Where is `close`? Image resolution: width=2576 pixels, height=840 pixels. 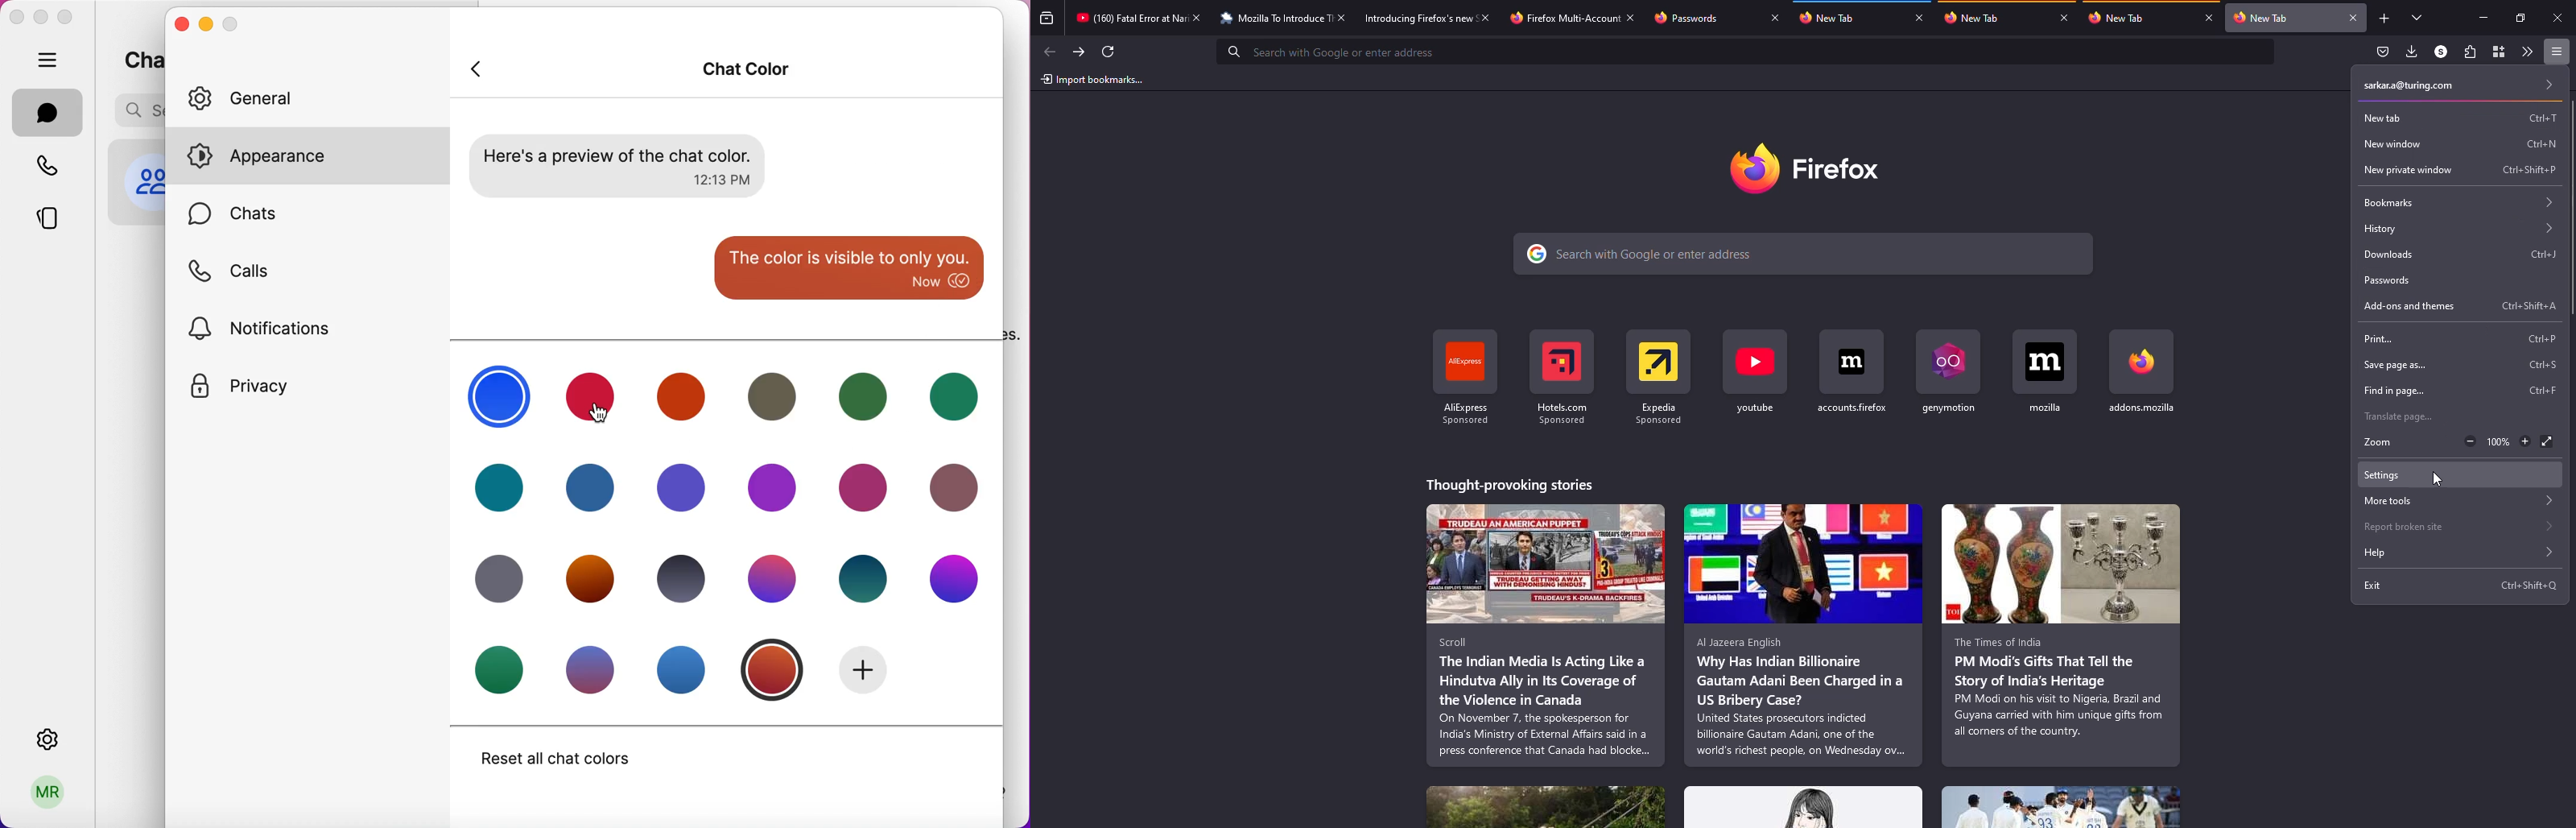 close is located at coordinates (2065, 18).